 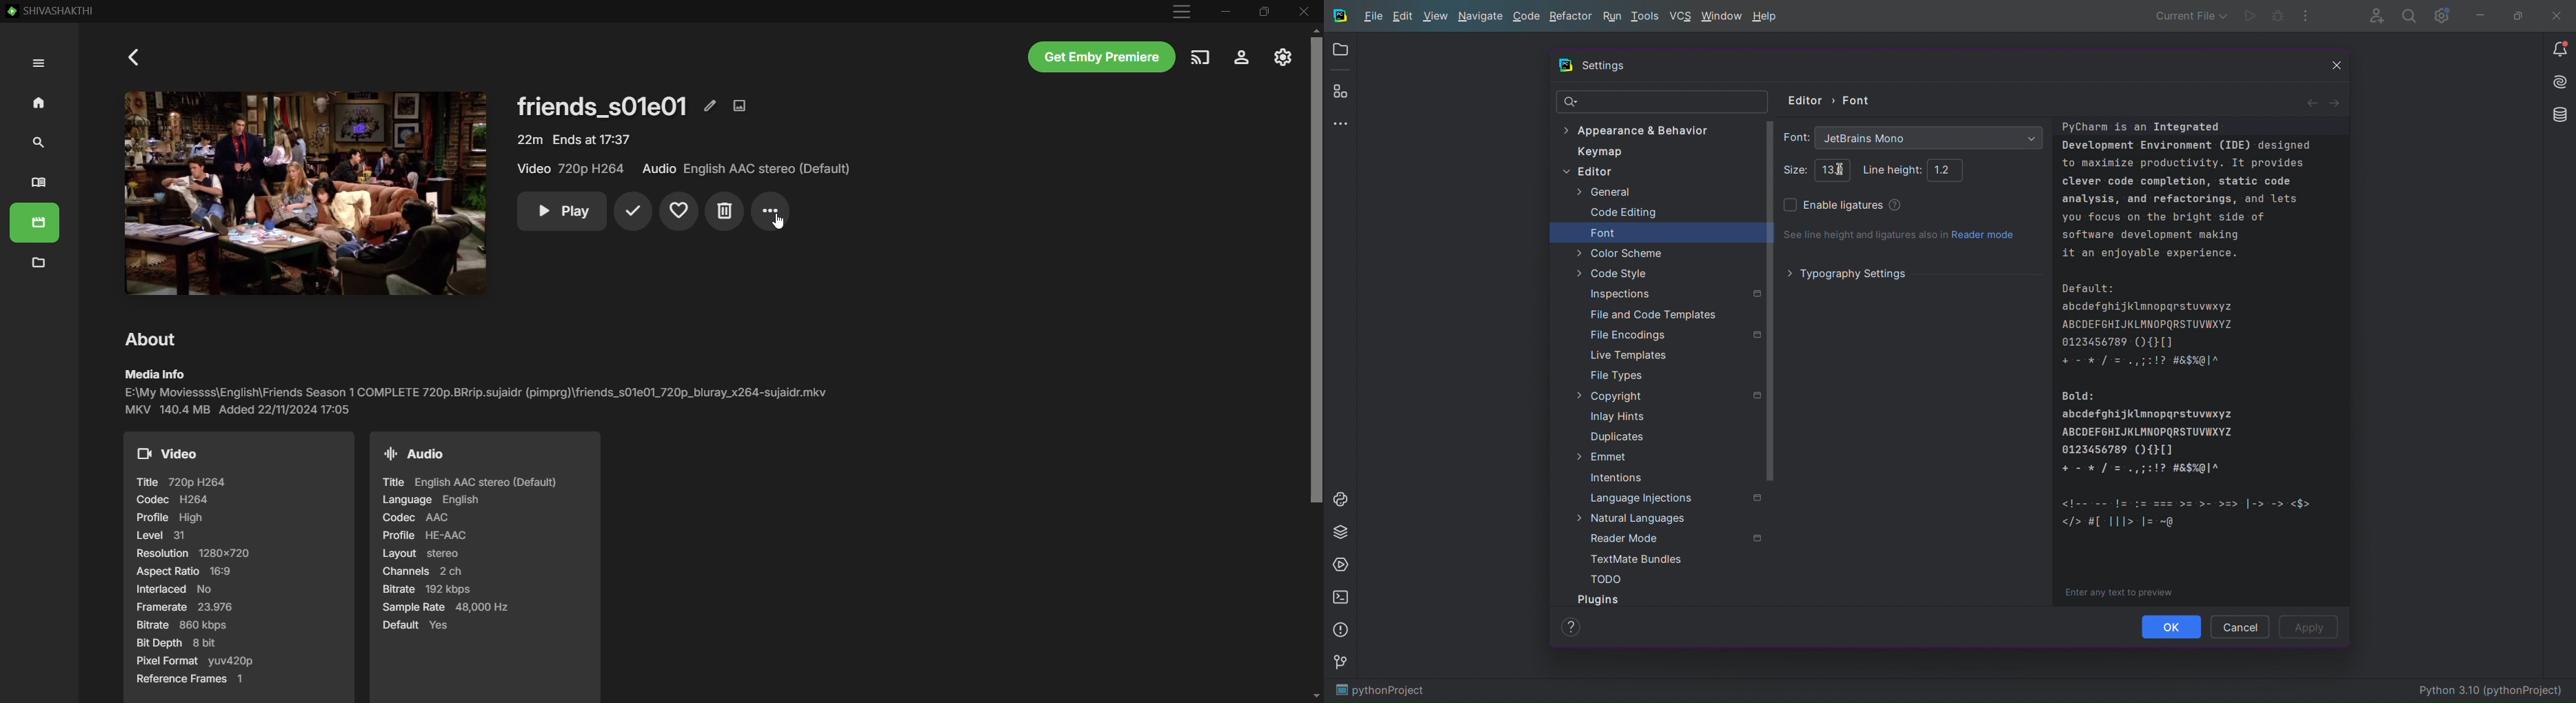 What do you see at coordinates (1342, 125) in the screenshot?
I see `More` at bounding box center [1342, 125].